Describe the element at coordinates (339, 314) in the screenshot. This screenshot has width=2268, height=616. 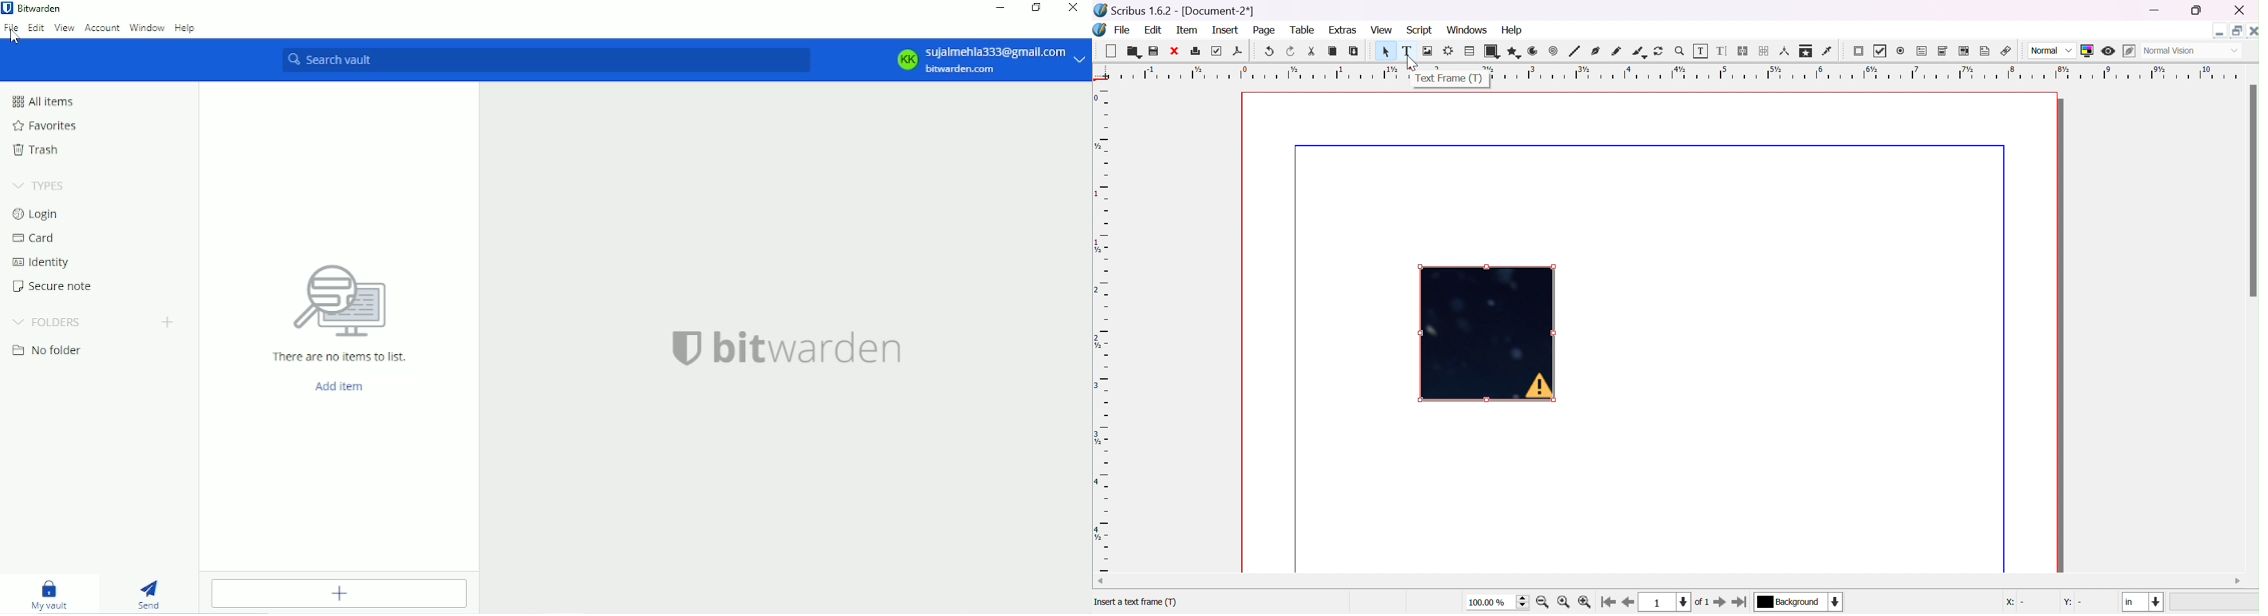
I see `There are no items to list.` at that location.